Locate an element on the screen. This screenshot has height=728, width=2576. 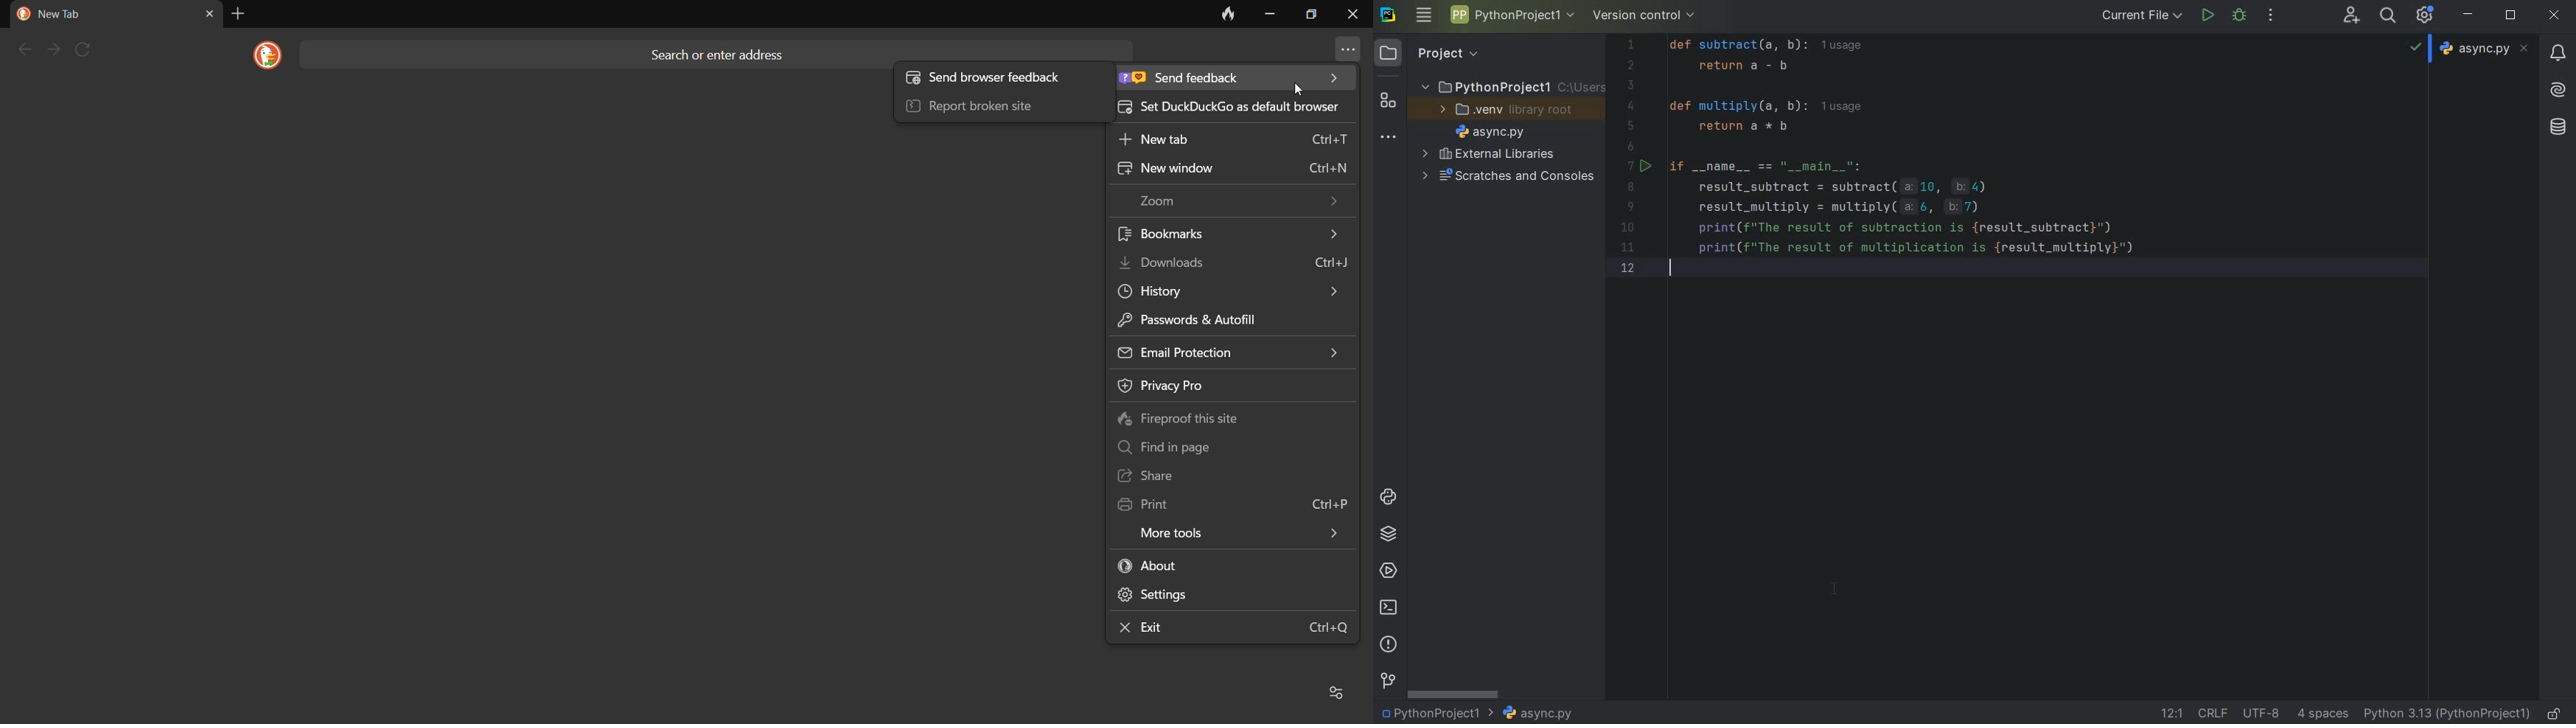
no highlighted problems is located at coordinates (2418, 50).